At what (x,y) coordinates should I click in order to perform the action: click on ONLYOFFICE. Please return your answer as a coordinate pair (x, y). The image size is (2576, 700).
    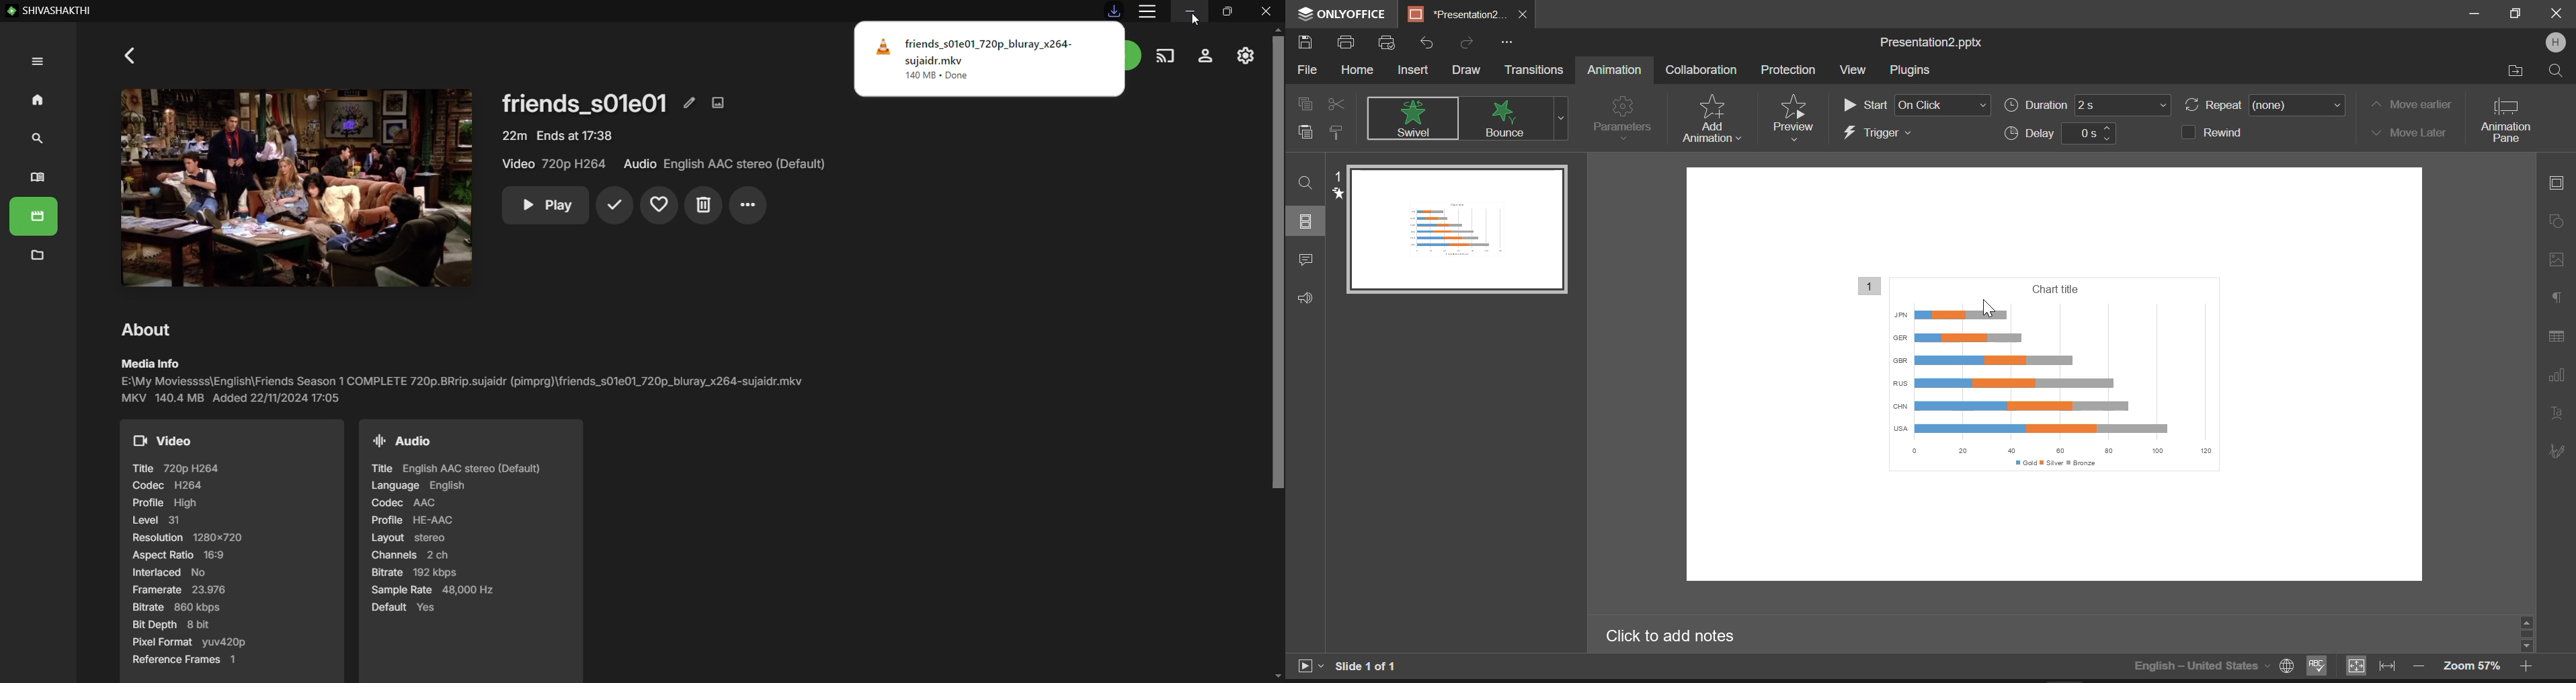
    Looking at the image, I should click on (1339, 15).